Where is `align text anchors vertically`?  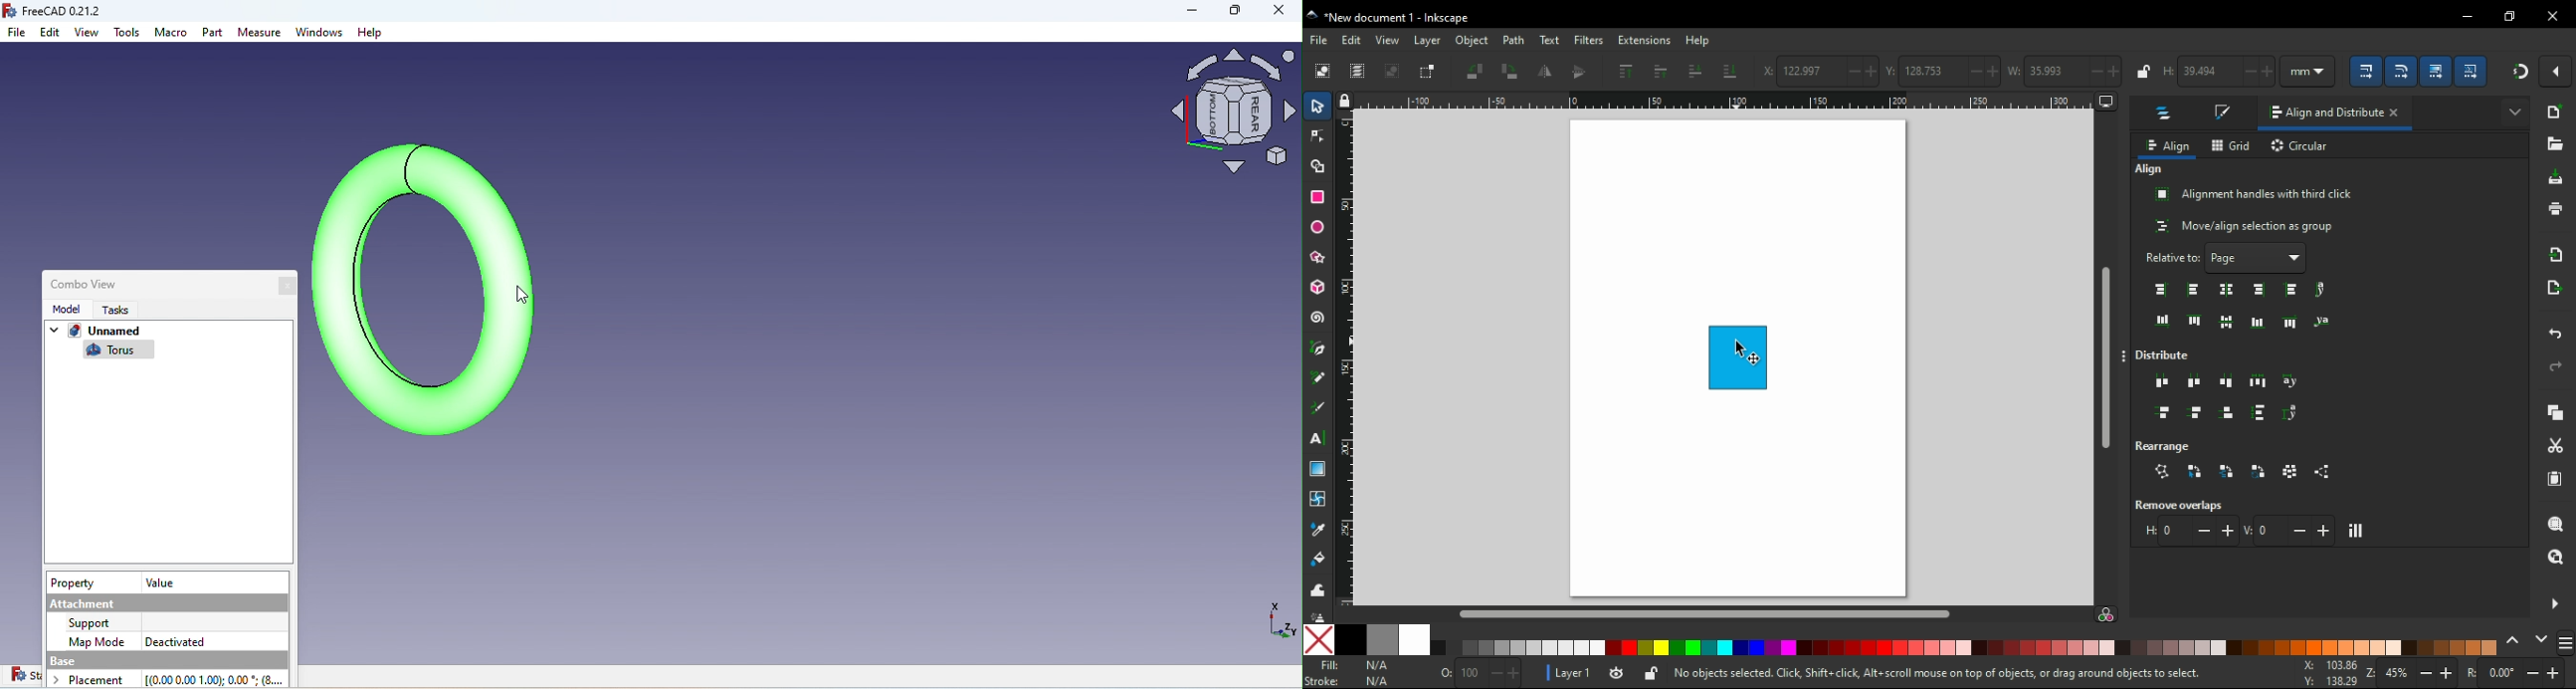 align text anchors vertically is located at coordinates (2323, 289).